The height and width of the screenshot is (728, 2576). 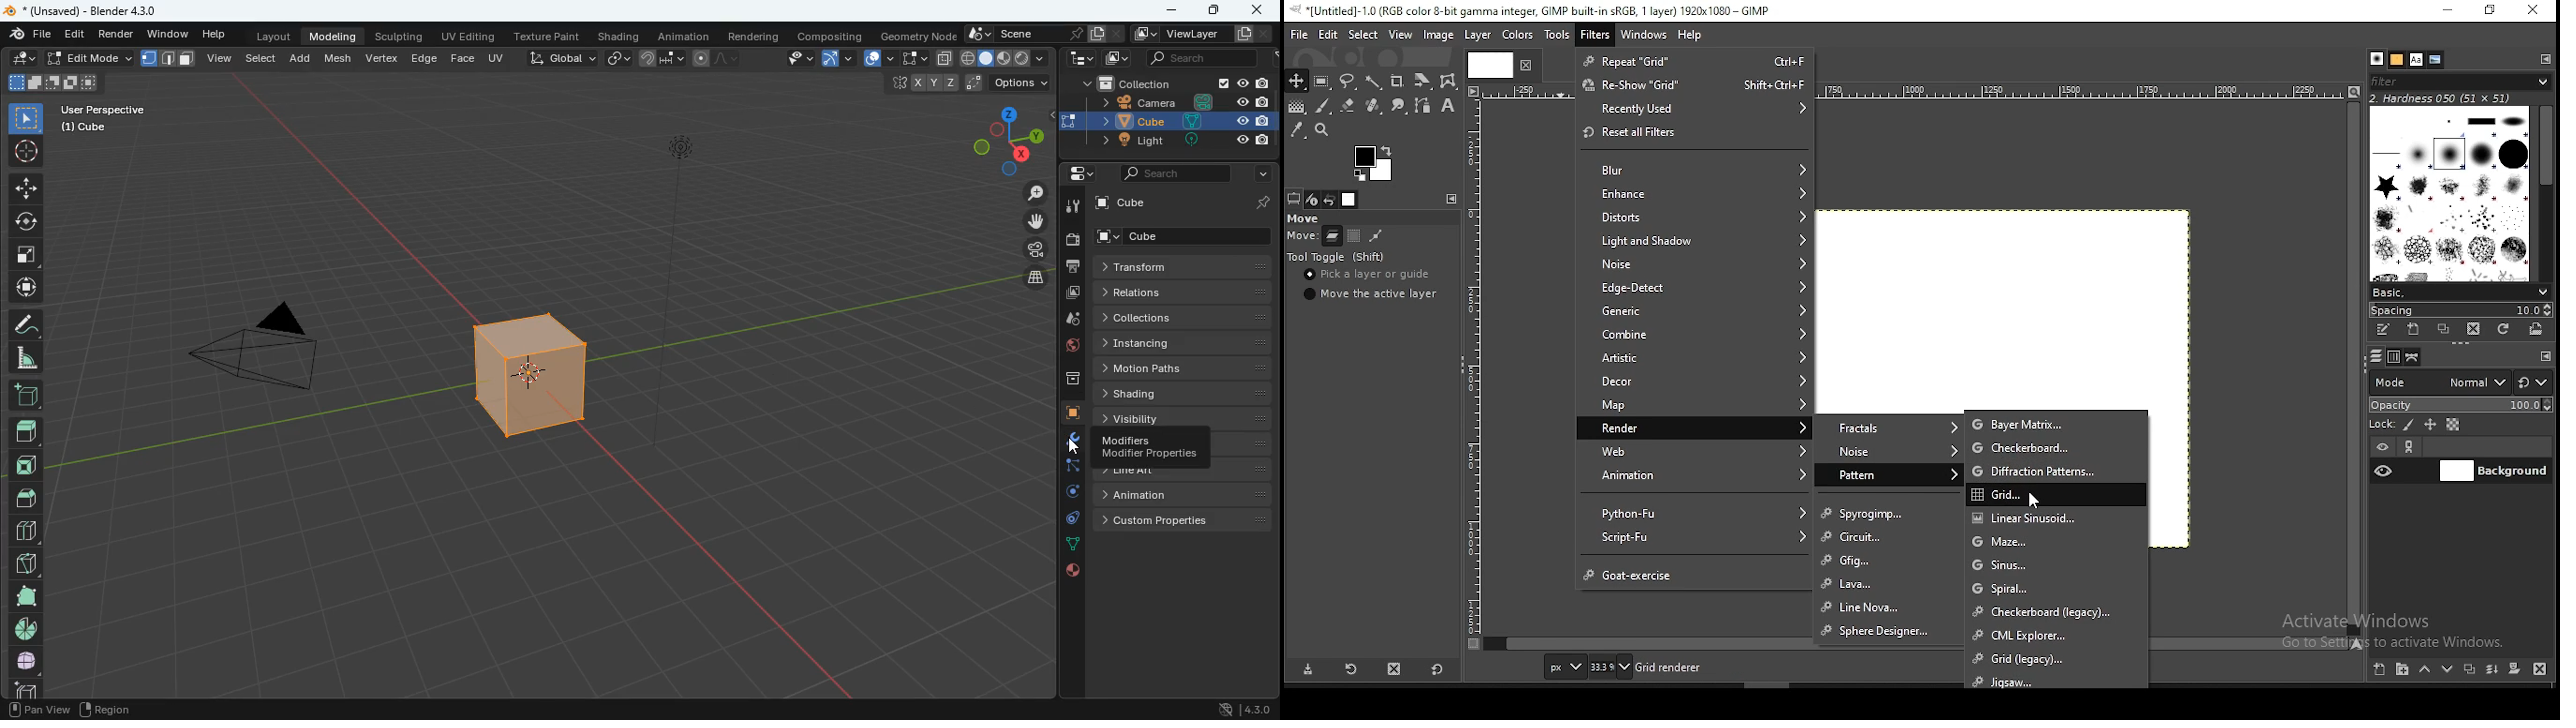 I want to click on tab, so click(x=1488, y=64).